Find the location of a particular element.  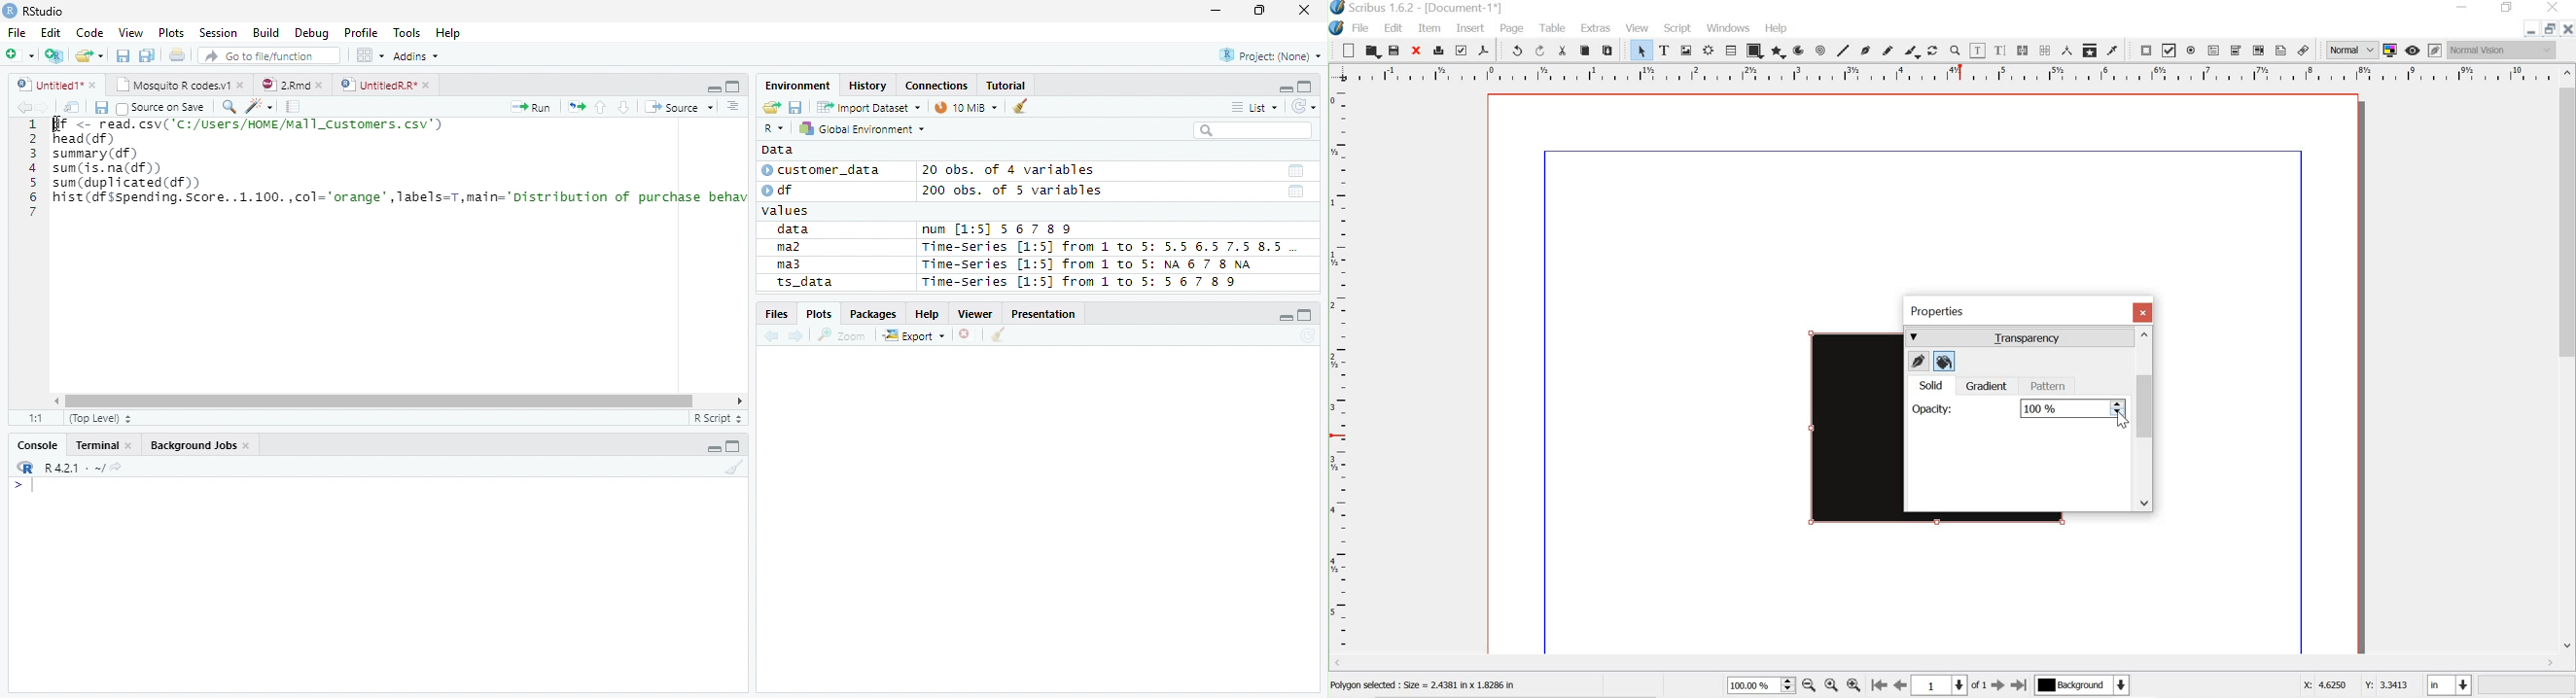

paste is located at coordinates (1612, 51).